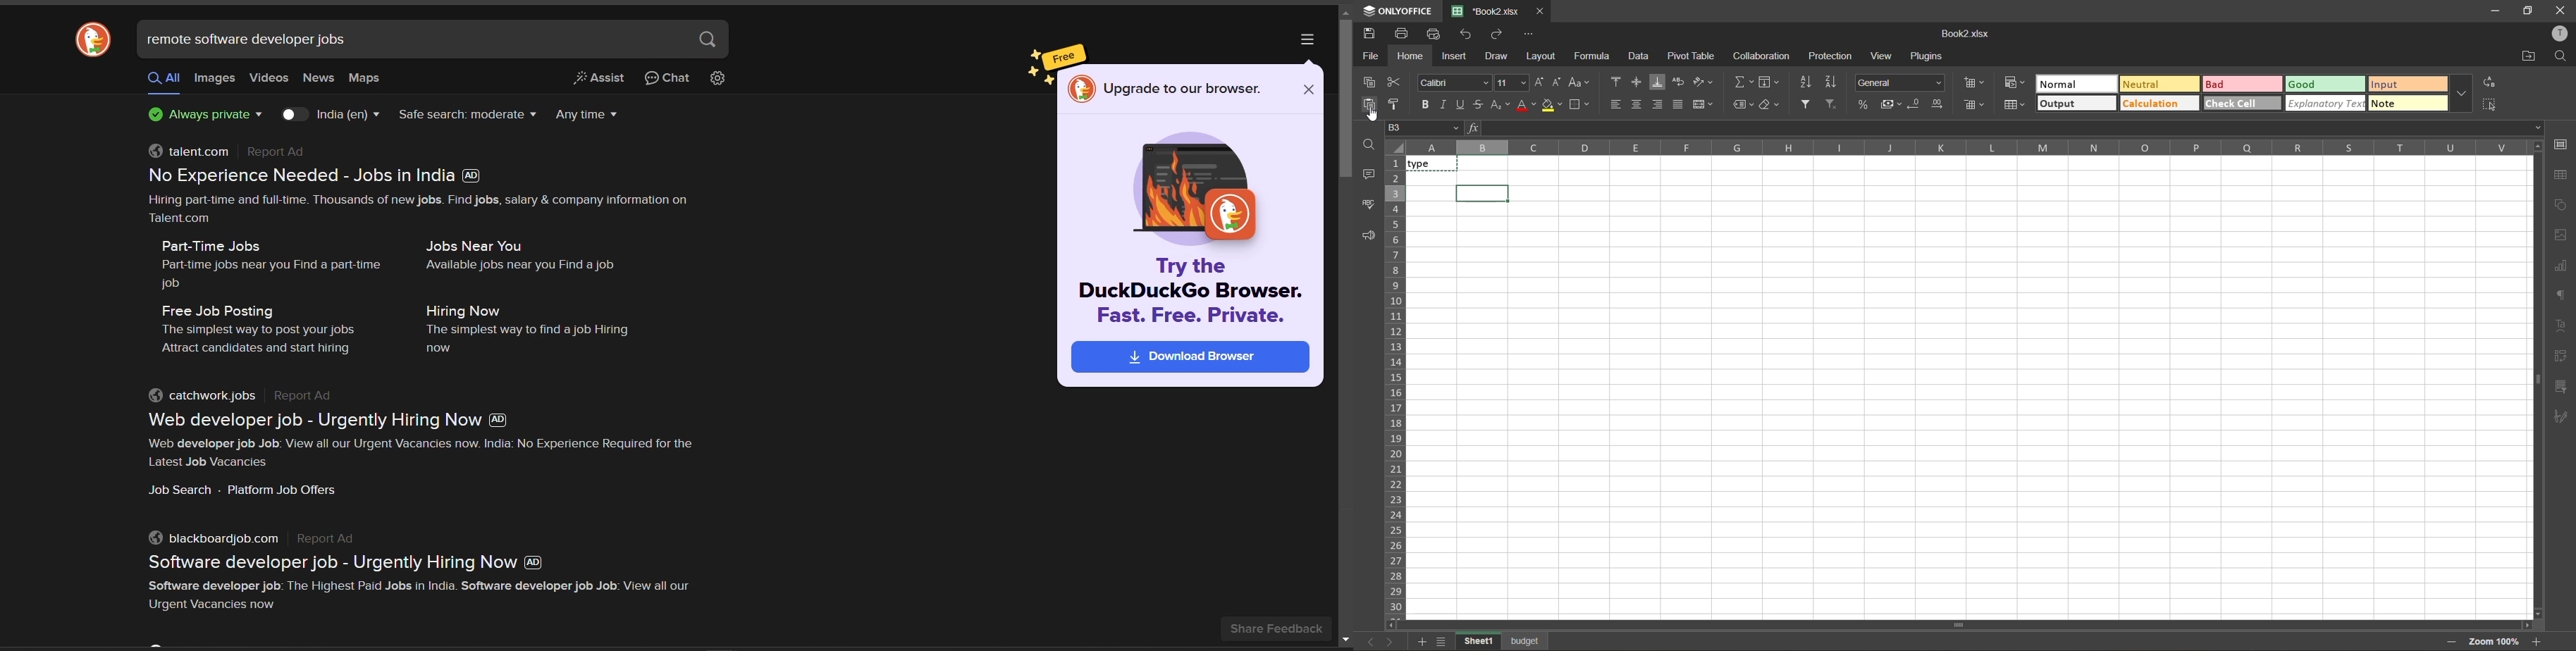 This screenshot has width=2576, height=672. Describe the element at coordinates (1806, 106) in the screenshot. I see `filter` at that location.